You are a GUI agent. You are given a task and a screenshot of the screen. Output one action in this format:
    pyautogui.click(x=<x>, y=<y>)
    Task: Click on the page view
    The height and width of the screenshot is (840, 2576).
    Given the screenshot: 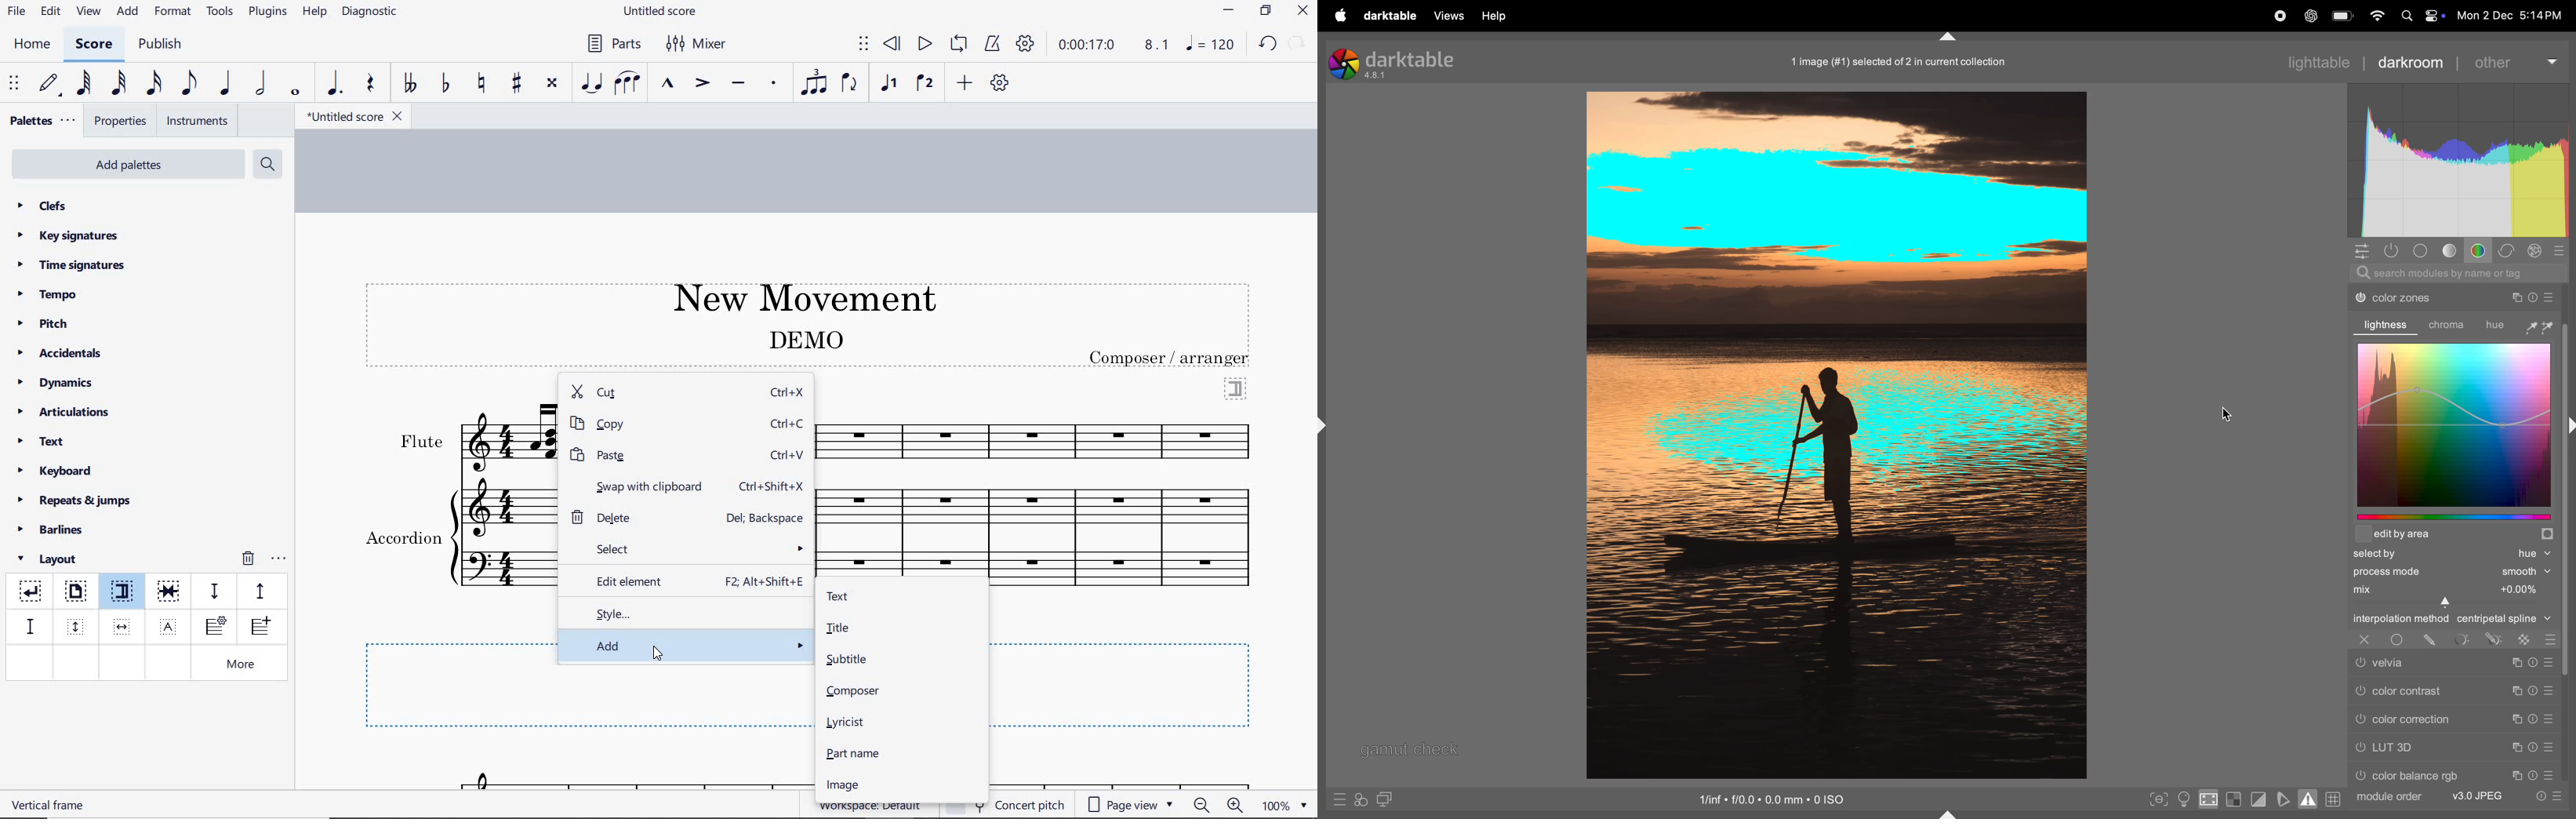 What is the action you would take?
    pyautogui.click(x=1131, y=805)
    